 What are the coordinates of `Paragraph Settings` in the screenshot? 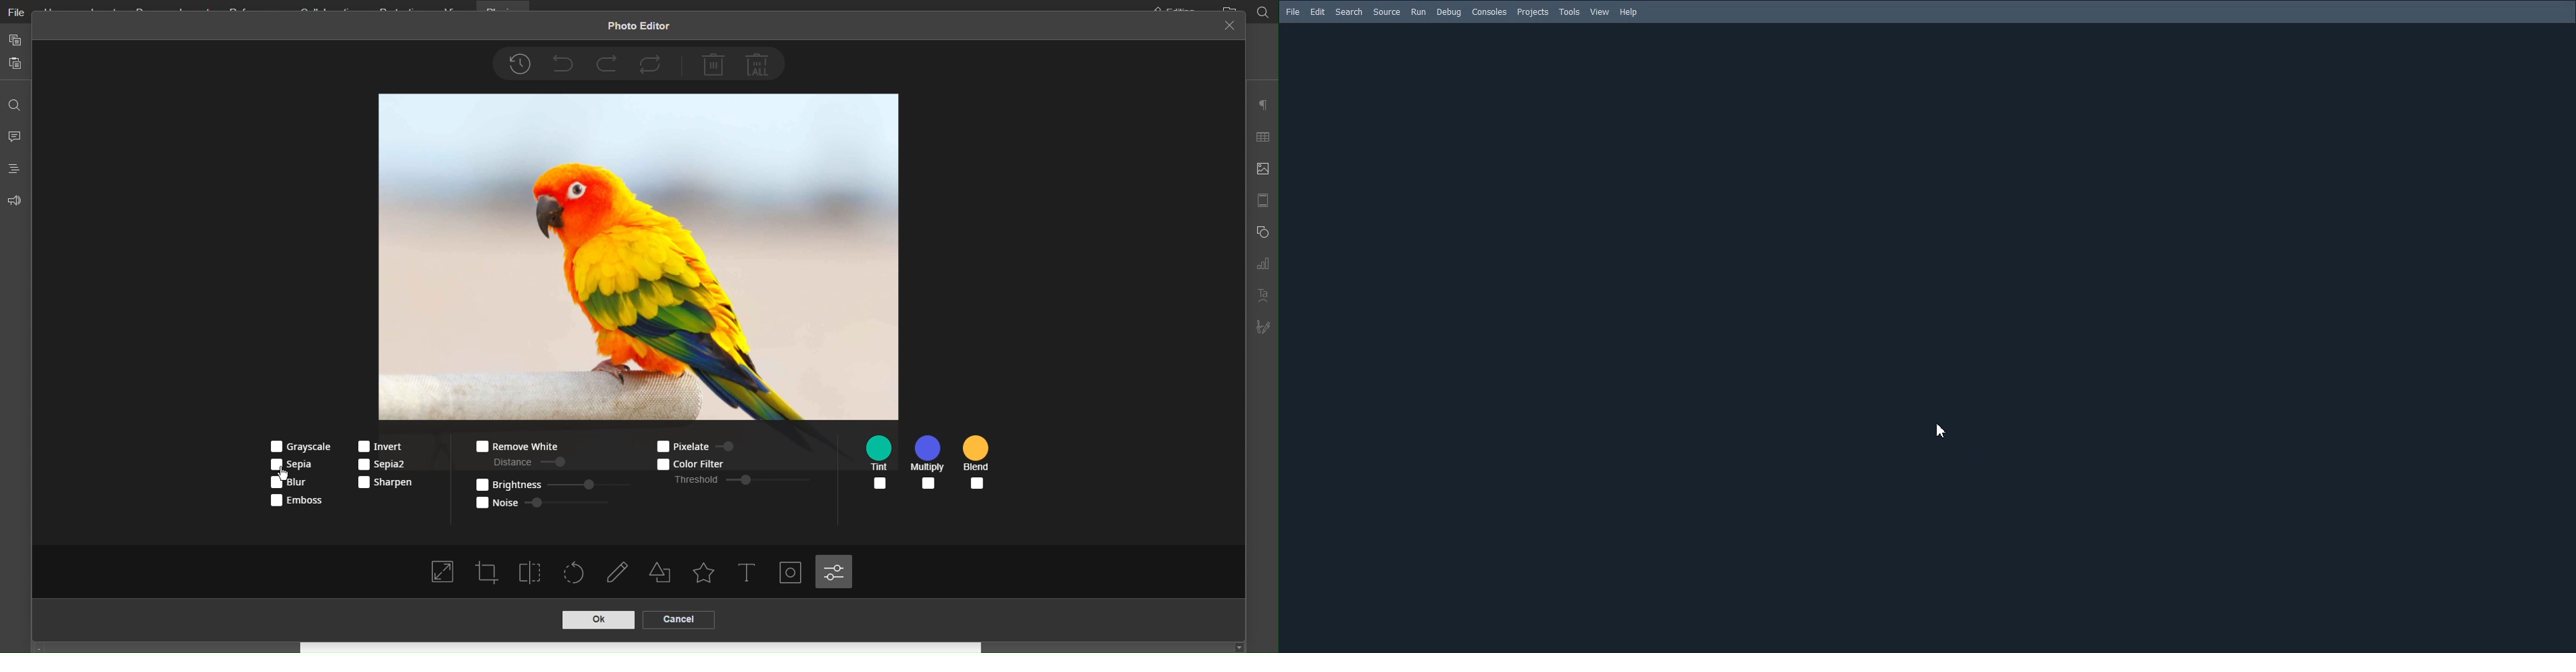 It's located at (1262, 106).